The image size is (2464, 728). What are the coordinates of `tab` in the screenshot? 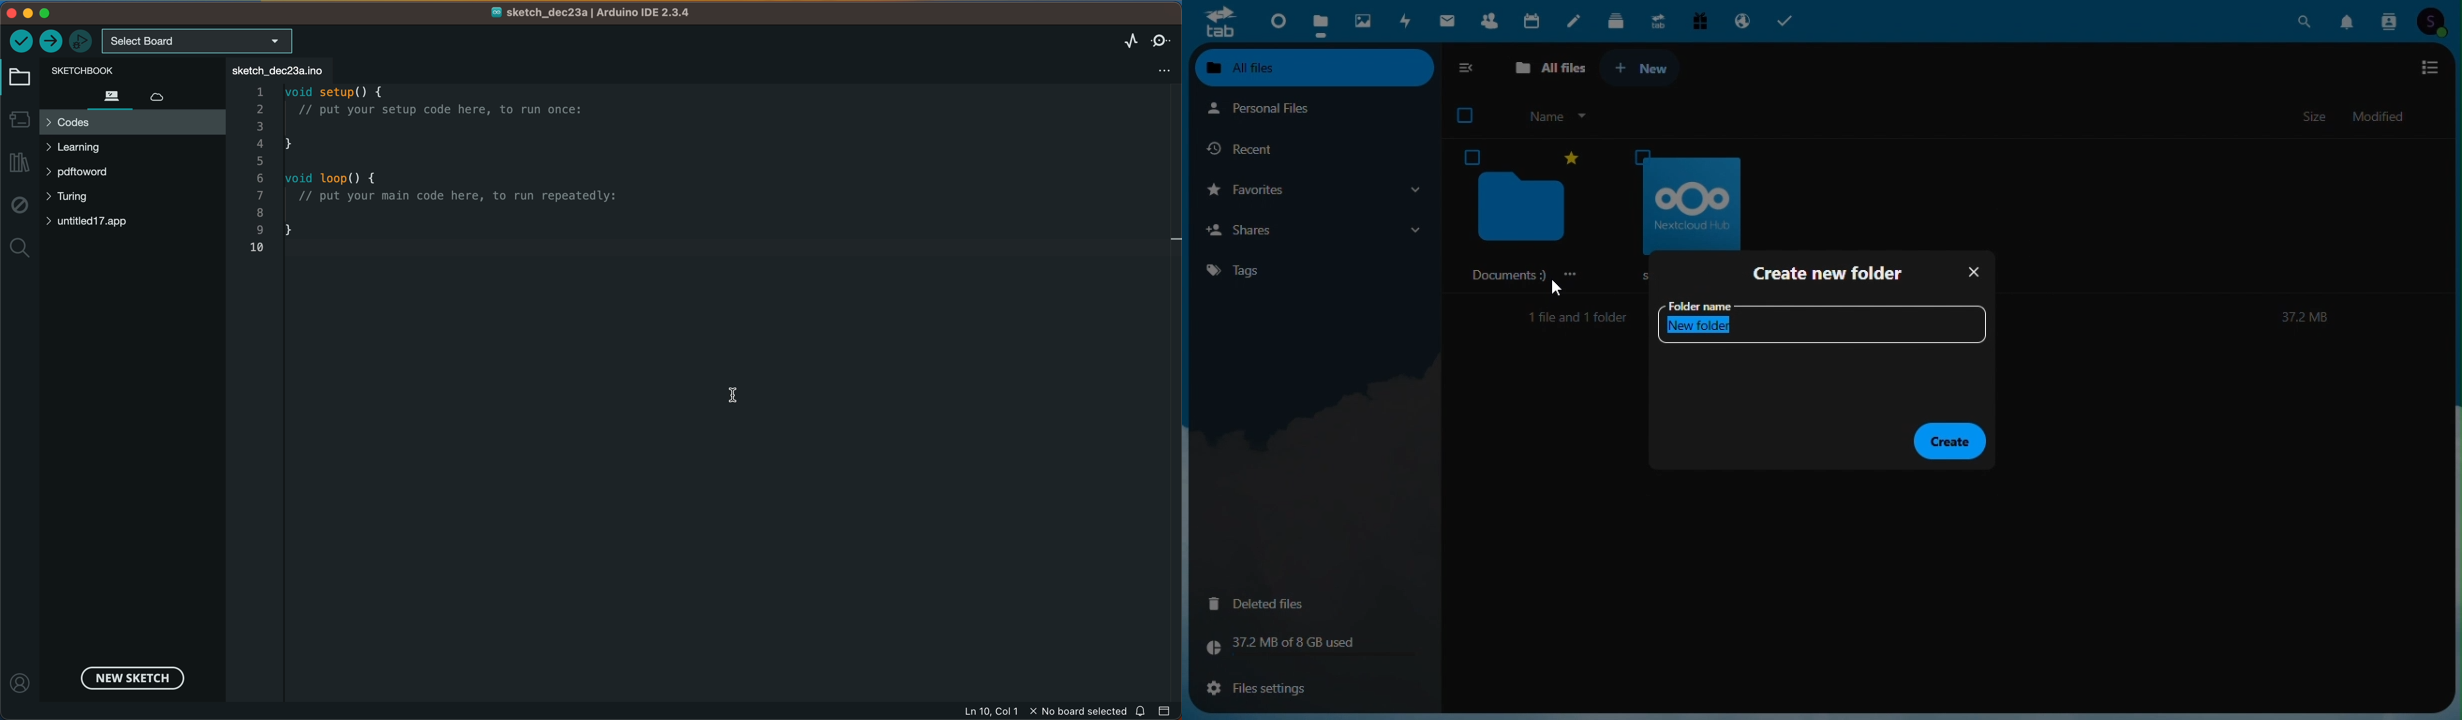 It's located at (1214, 21).